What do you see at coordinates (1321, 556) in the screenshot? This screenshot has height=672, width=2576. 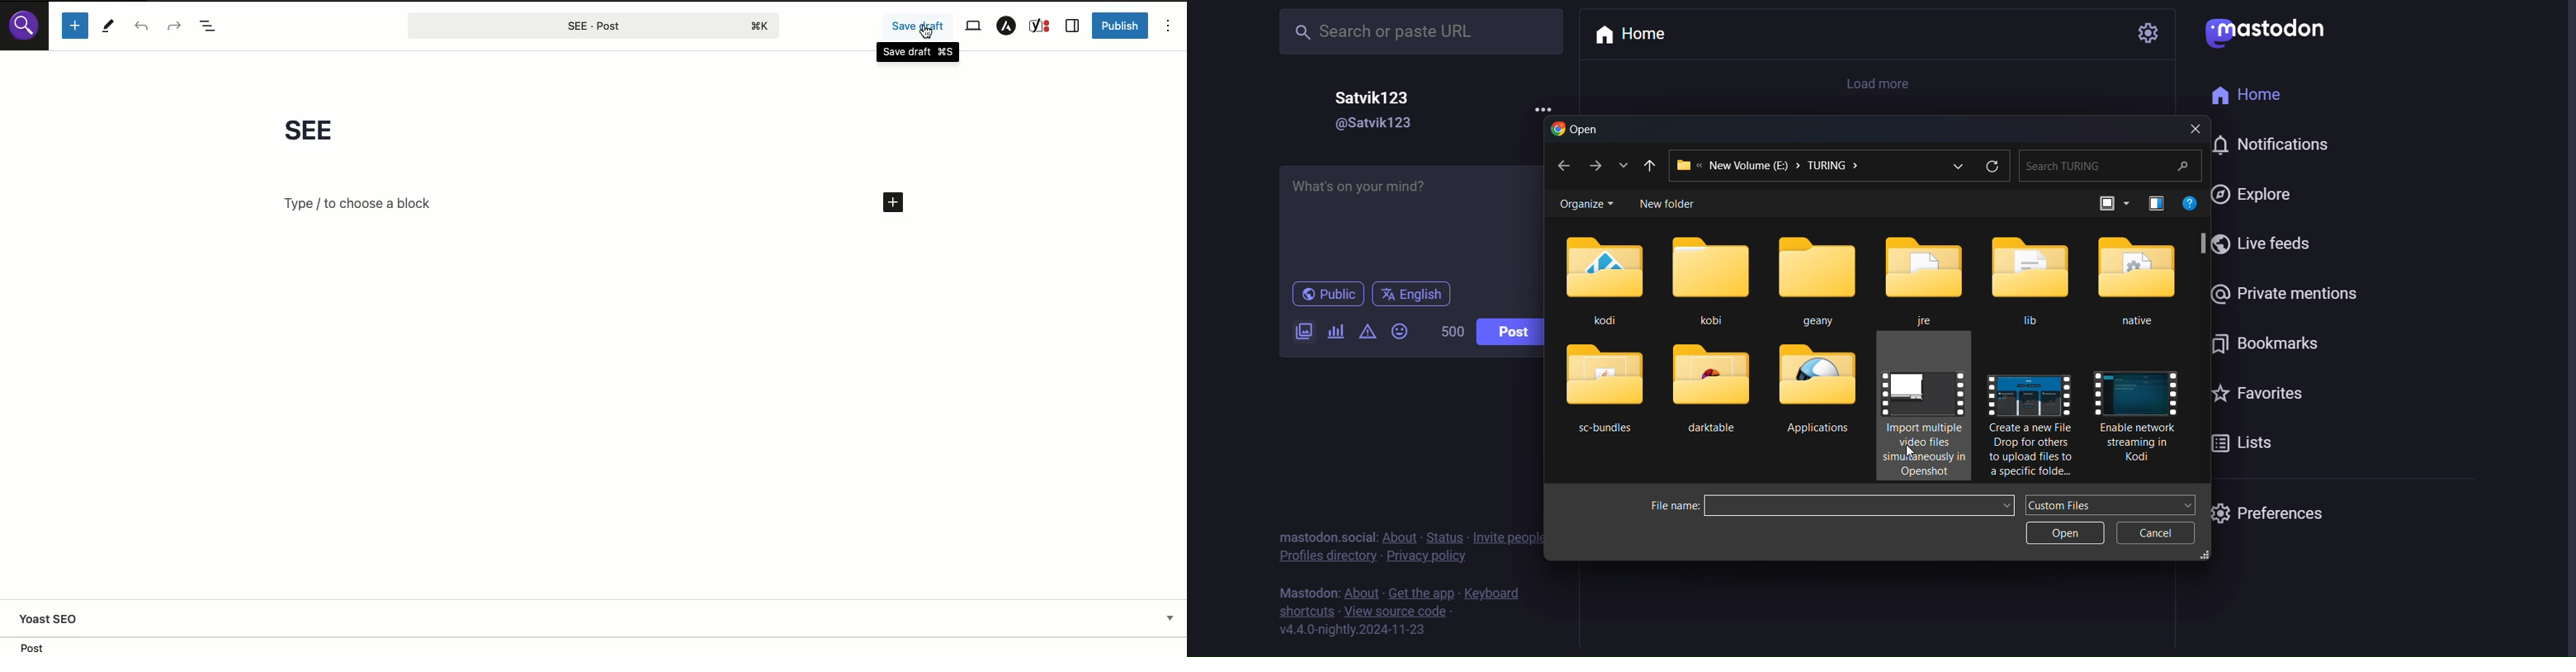 I see `profile` at bounding box center [1321, 556].